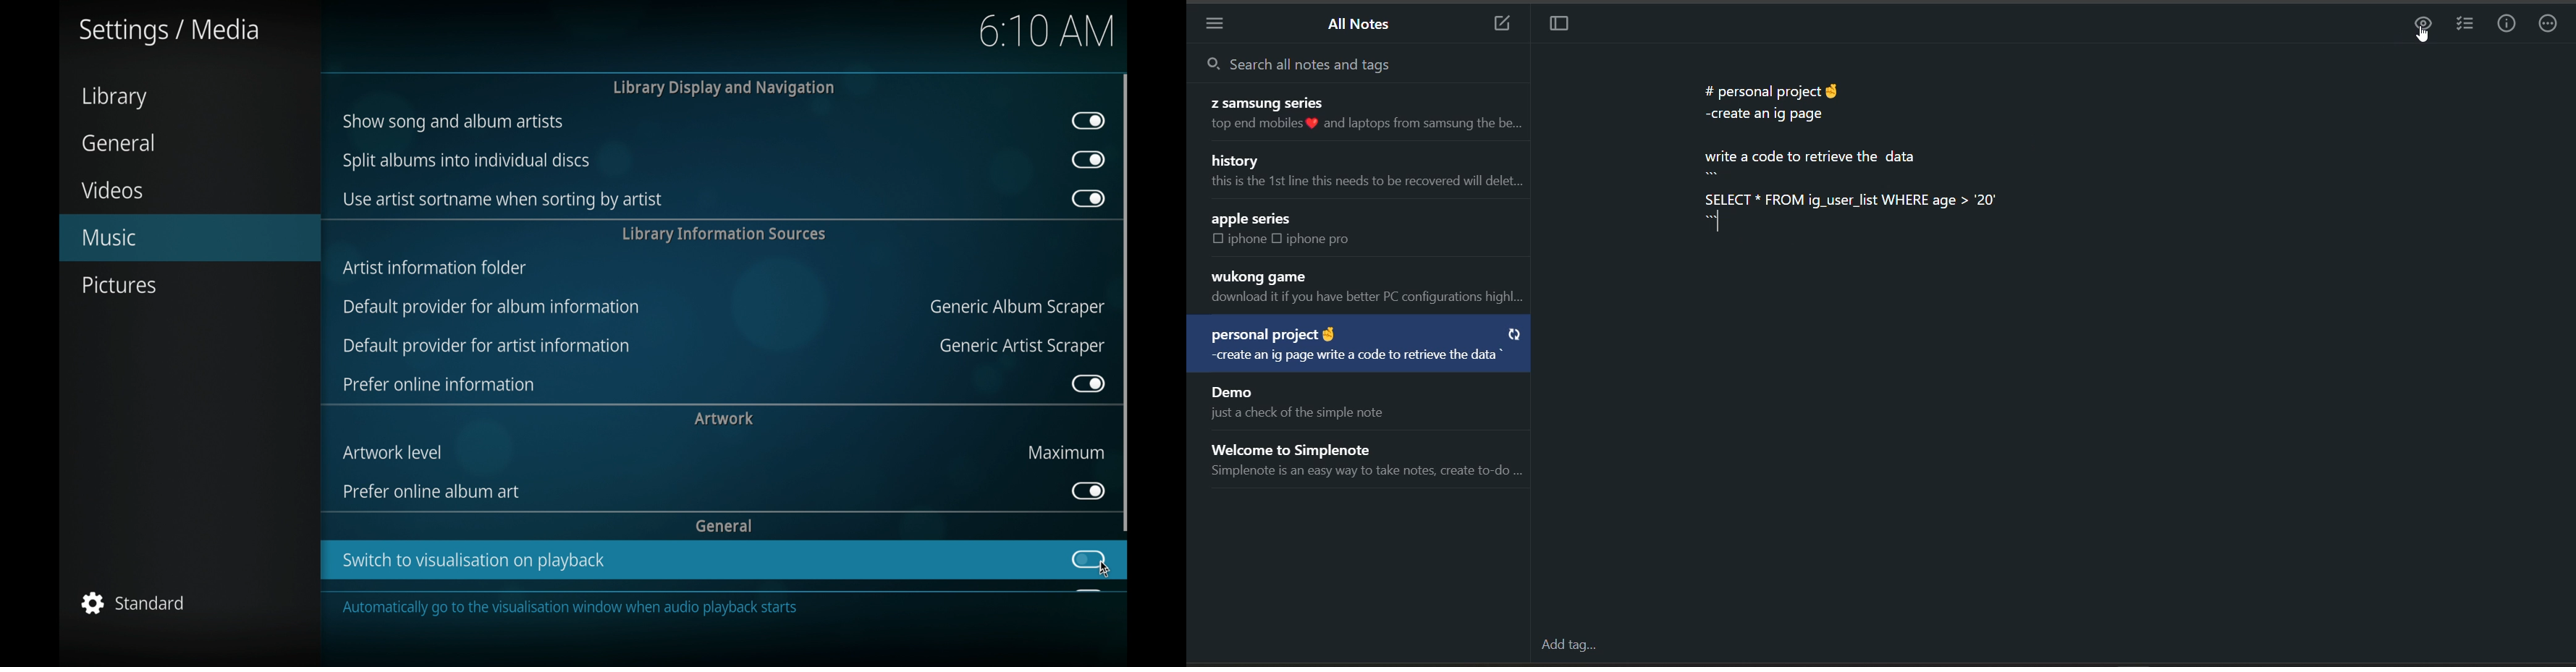 The width and height of the screenshot is (2576, 672). Describe the element at coordinates (1088, 383) in the screenshot. I see `toggle button` at that location.